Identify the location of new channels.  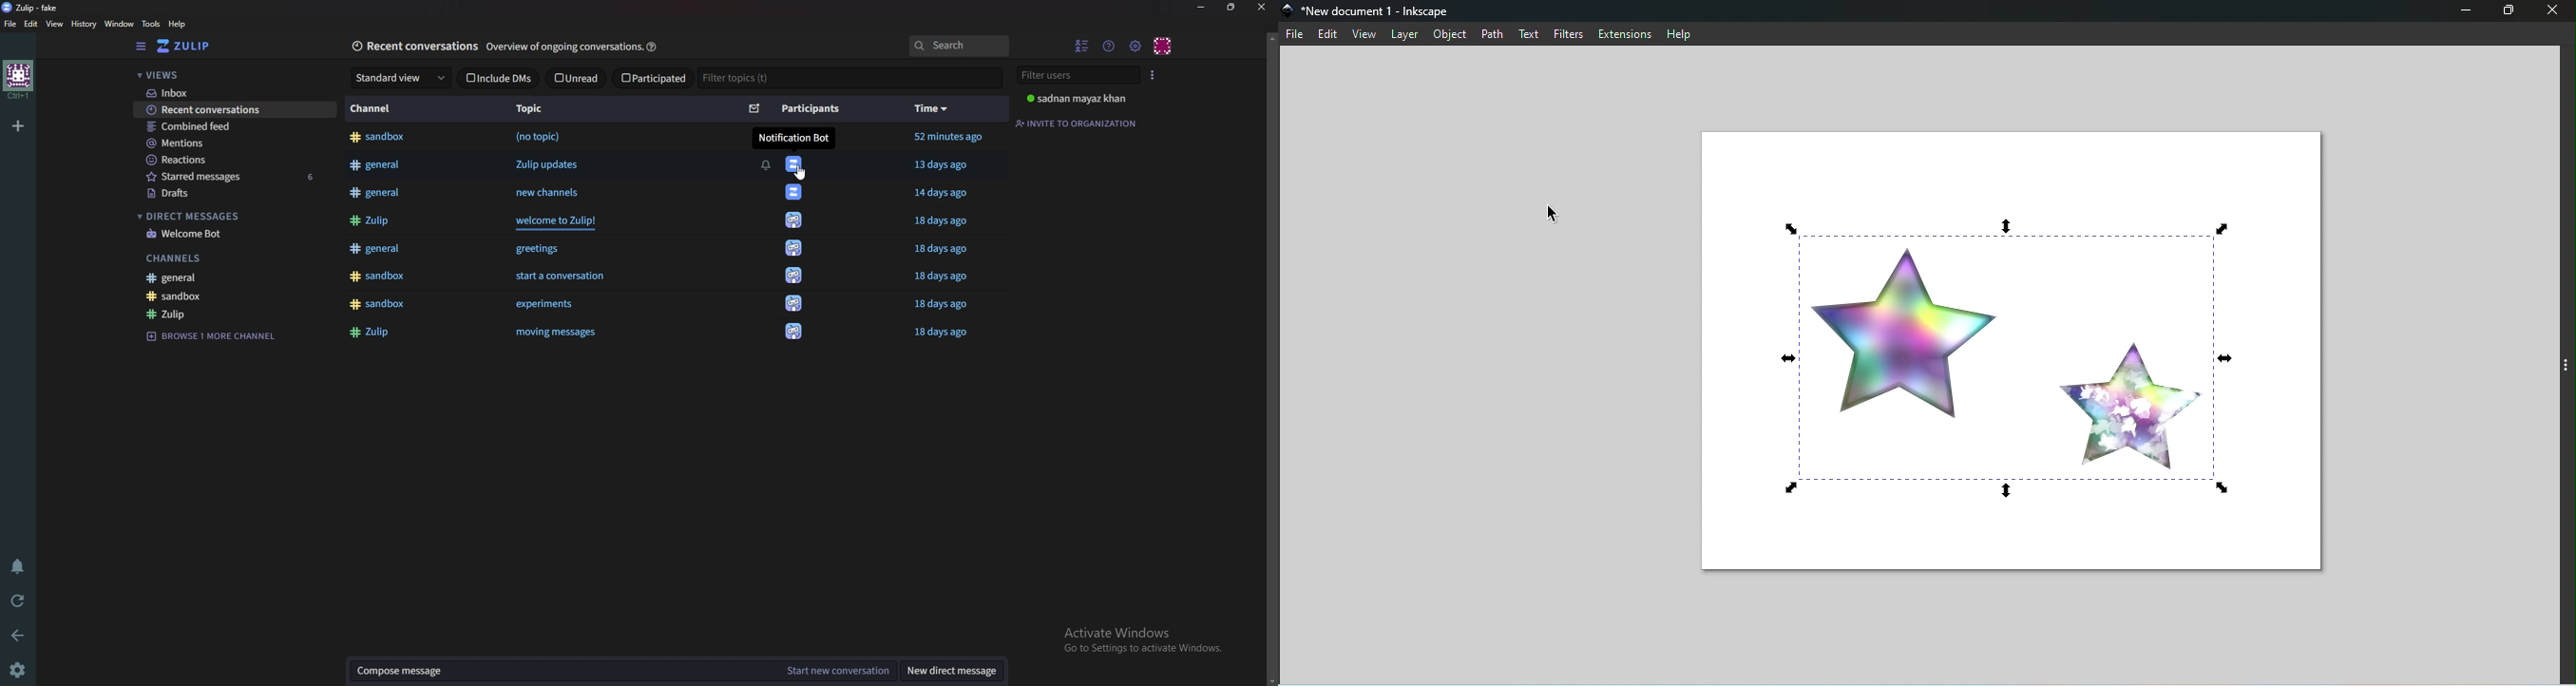
(551, 192).